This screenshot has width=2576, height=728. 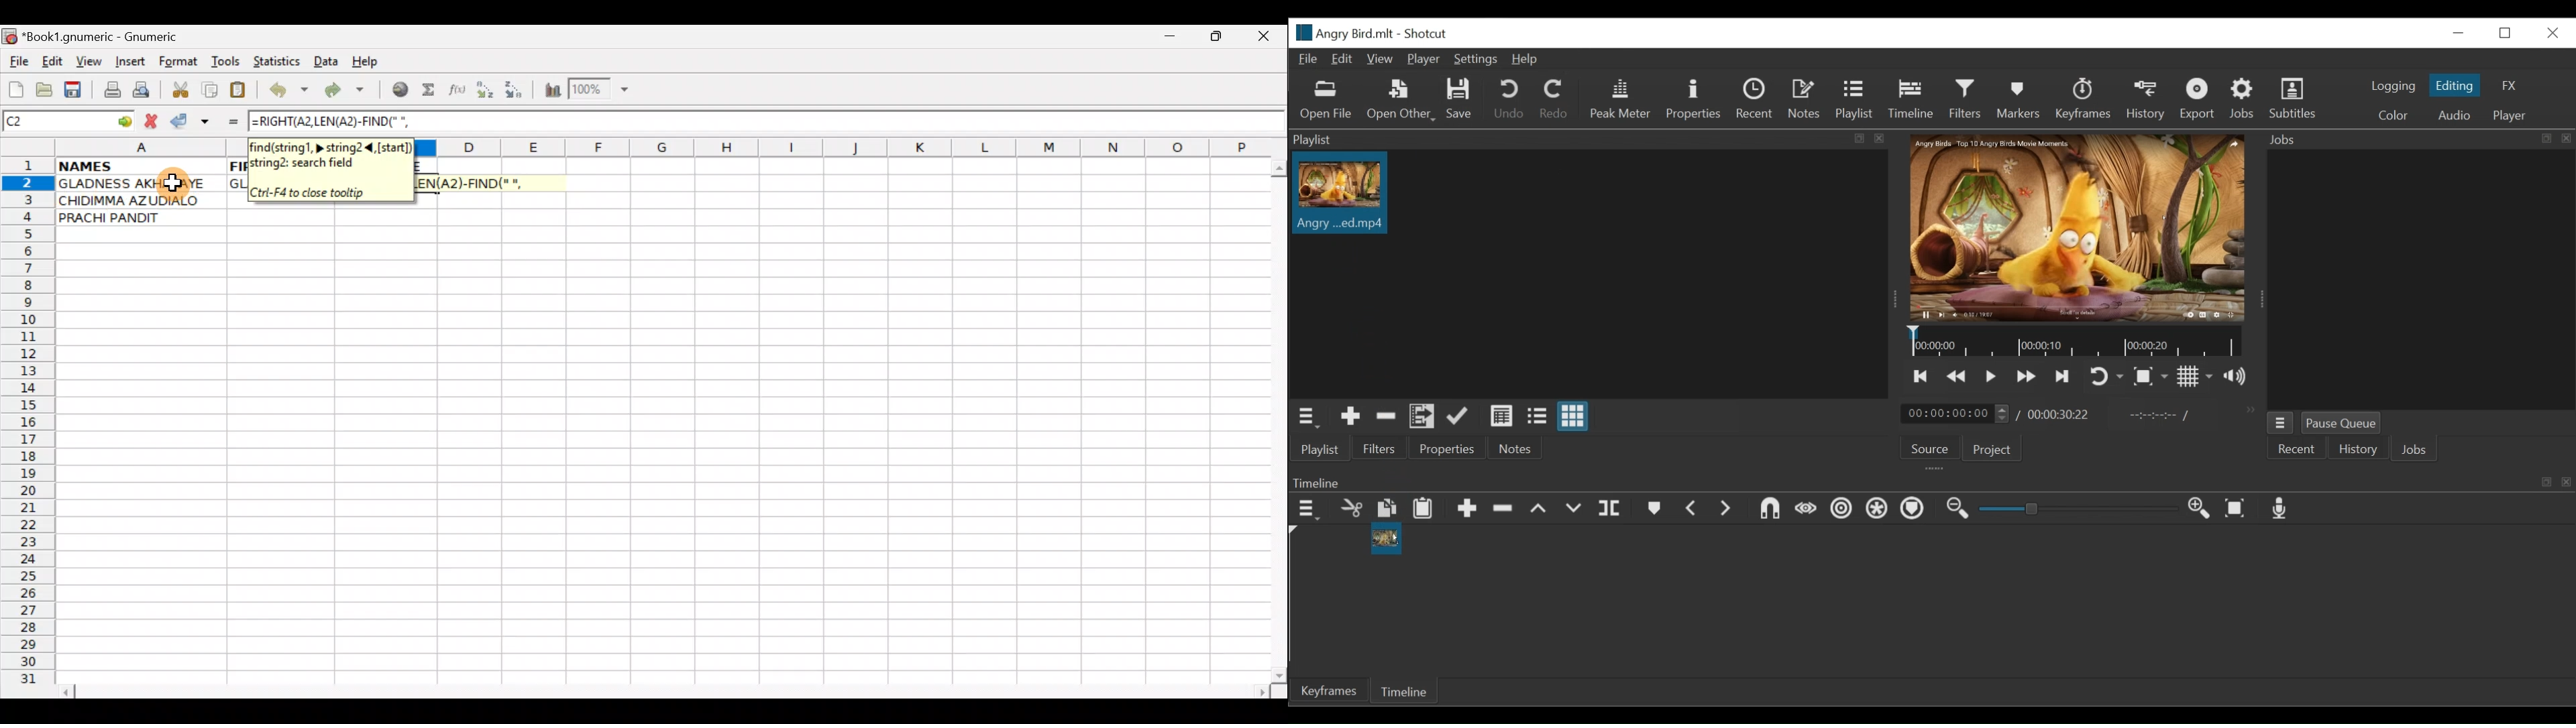 I want to click on Filters, so click(x=1378, y=448).